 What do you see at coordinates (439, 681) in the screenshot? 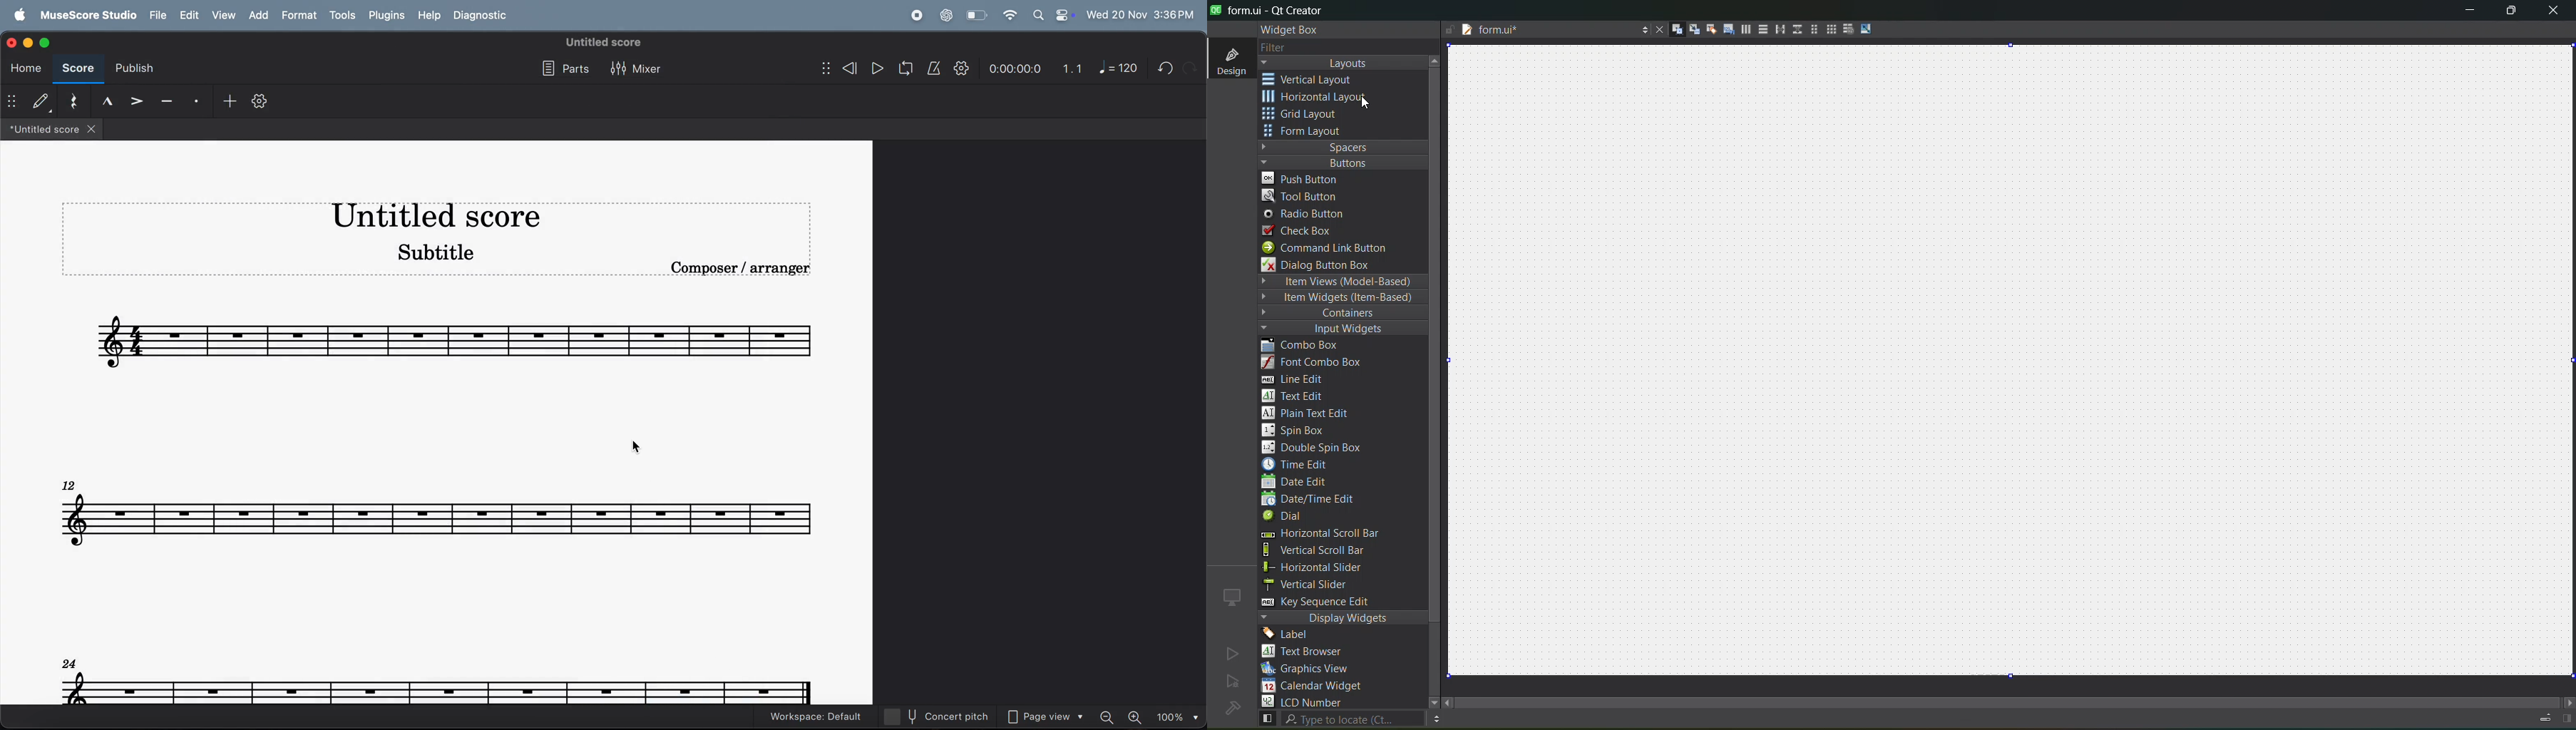
I see `notes` at bounding box center [439, 681].